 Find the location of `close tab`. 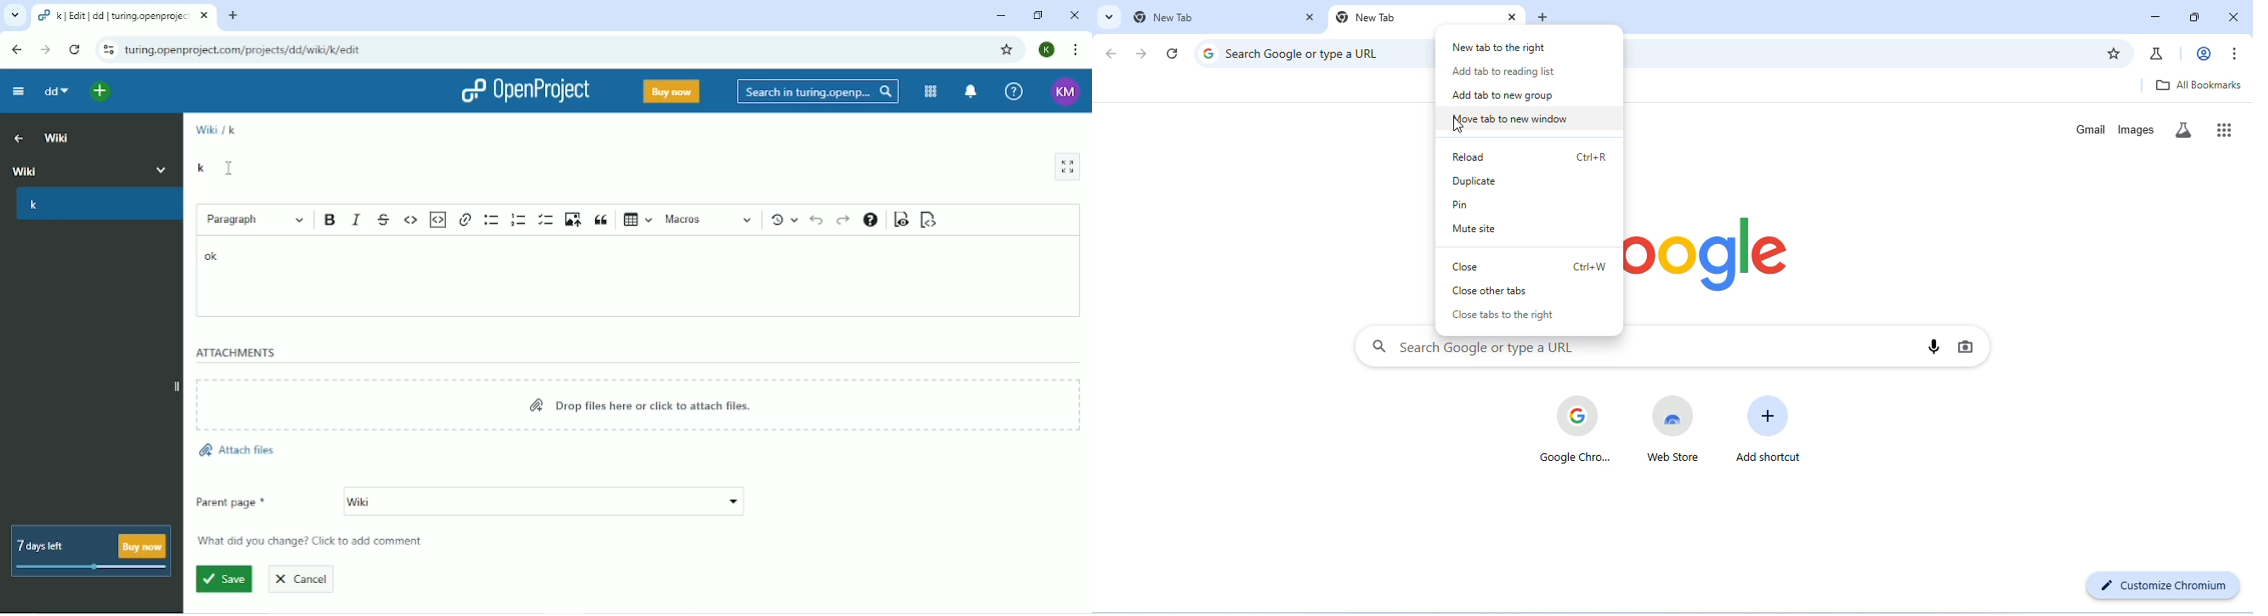

close tab is located at coordinates (1510, 17).